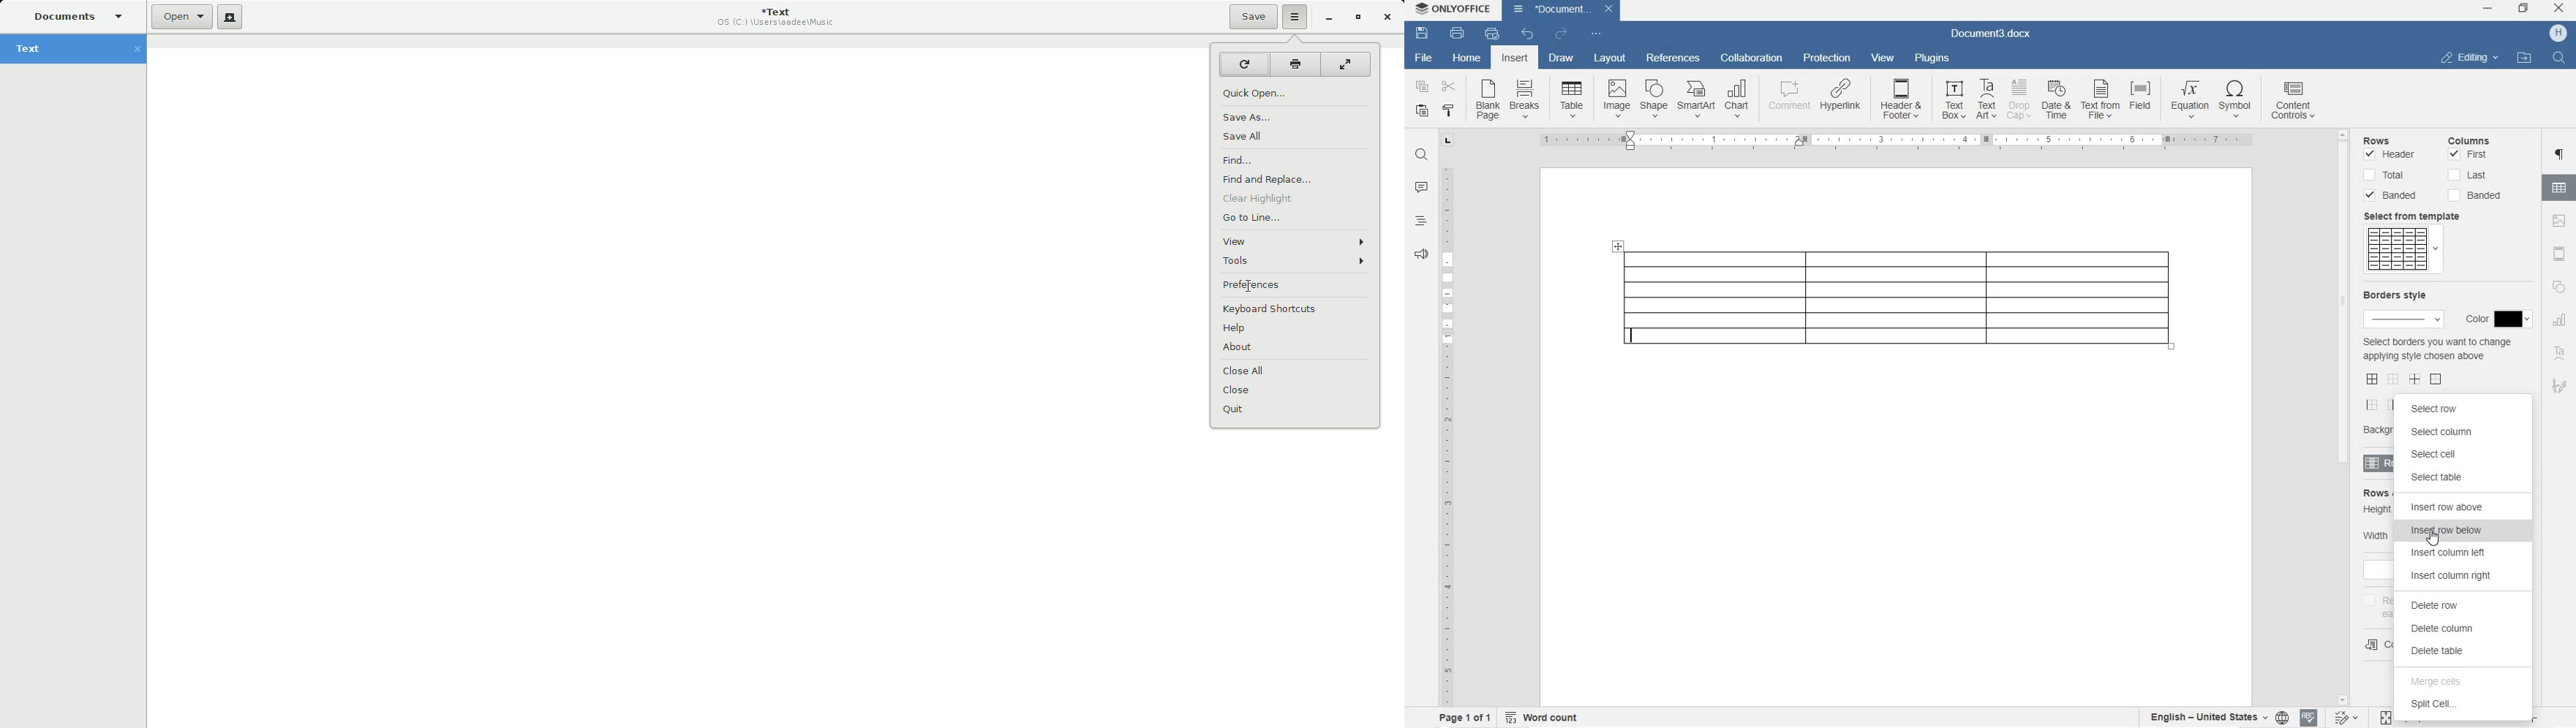  What do you see at coordinates (2447, 704) in the screenshot?
I see `split cell` at bounding box center [2447, 704].